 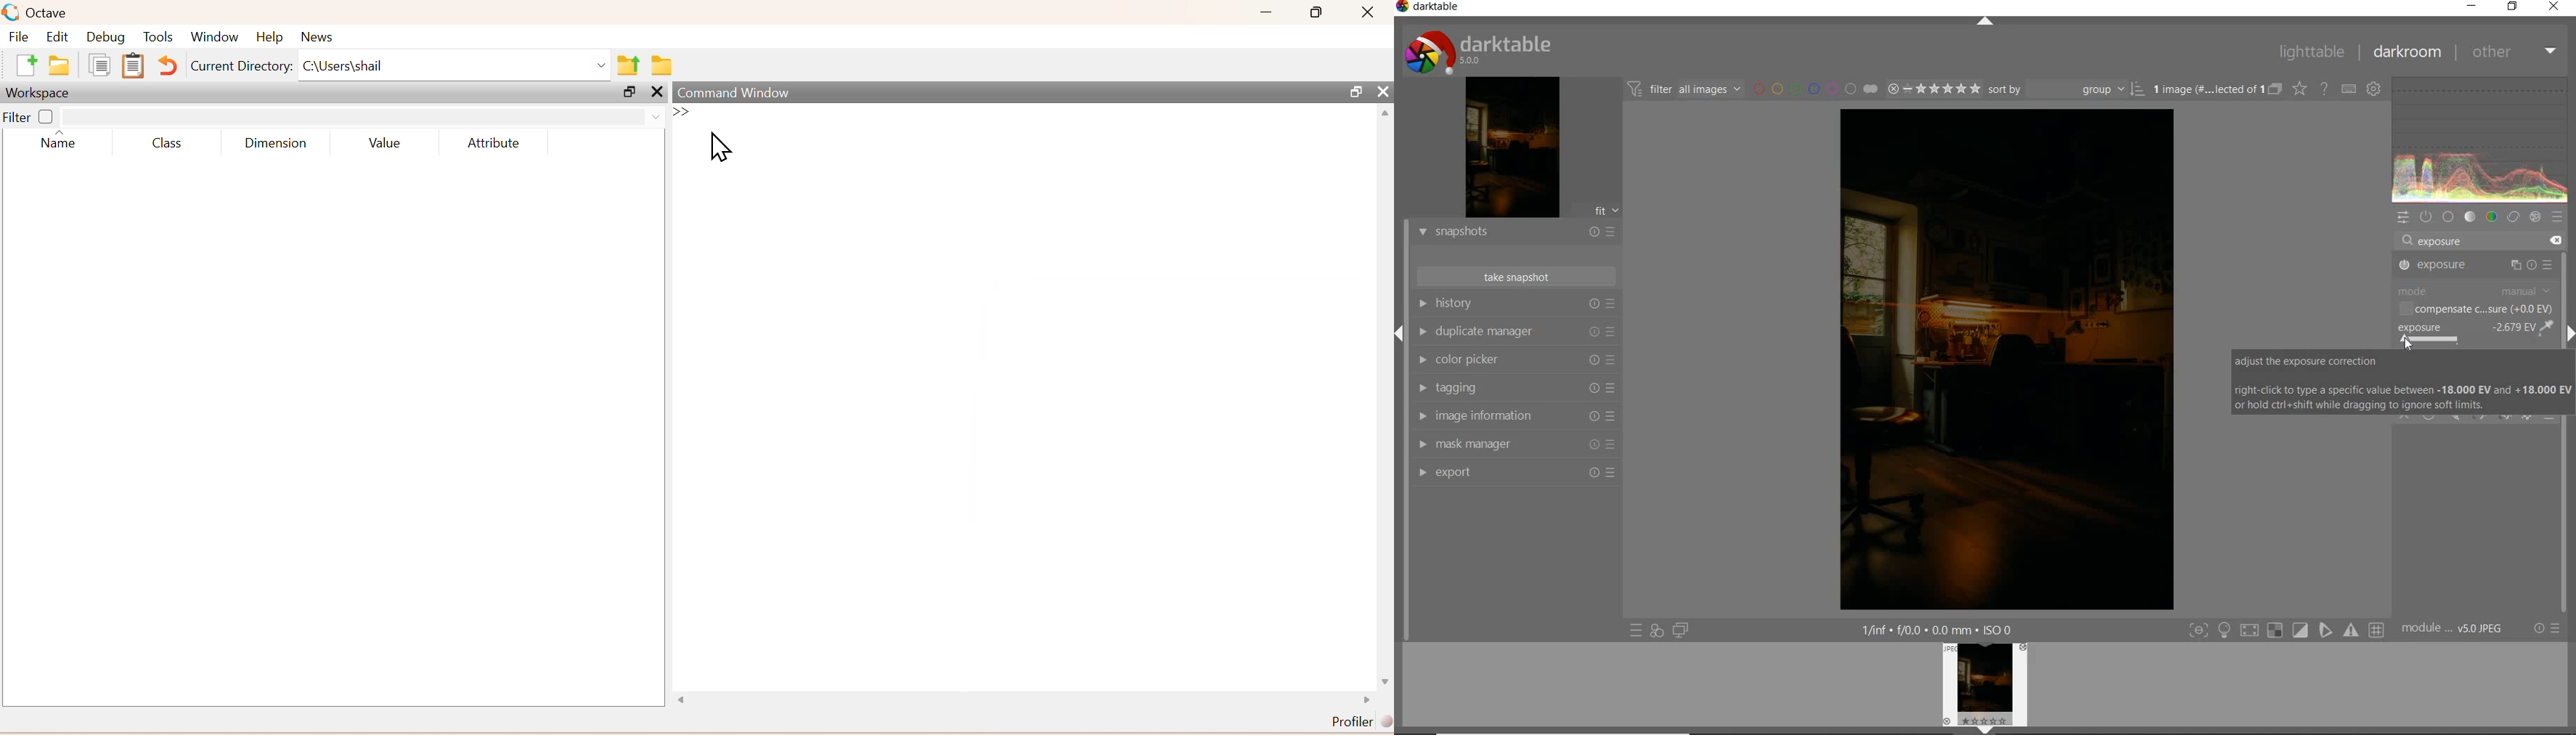 I want to click on export, so click(x=1514, y=475).